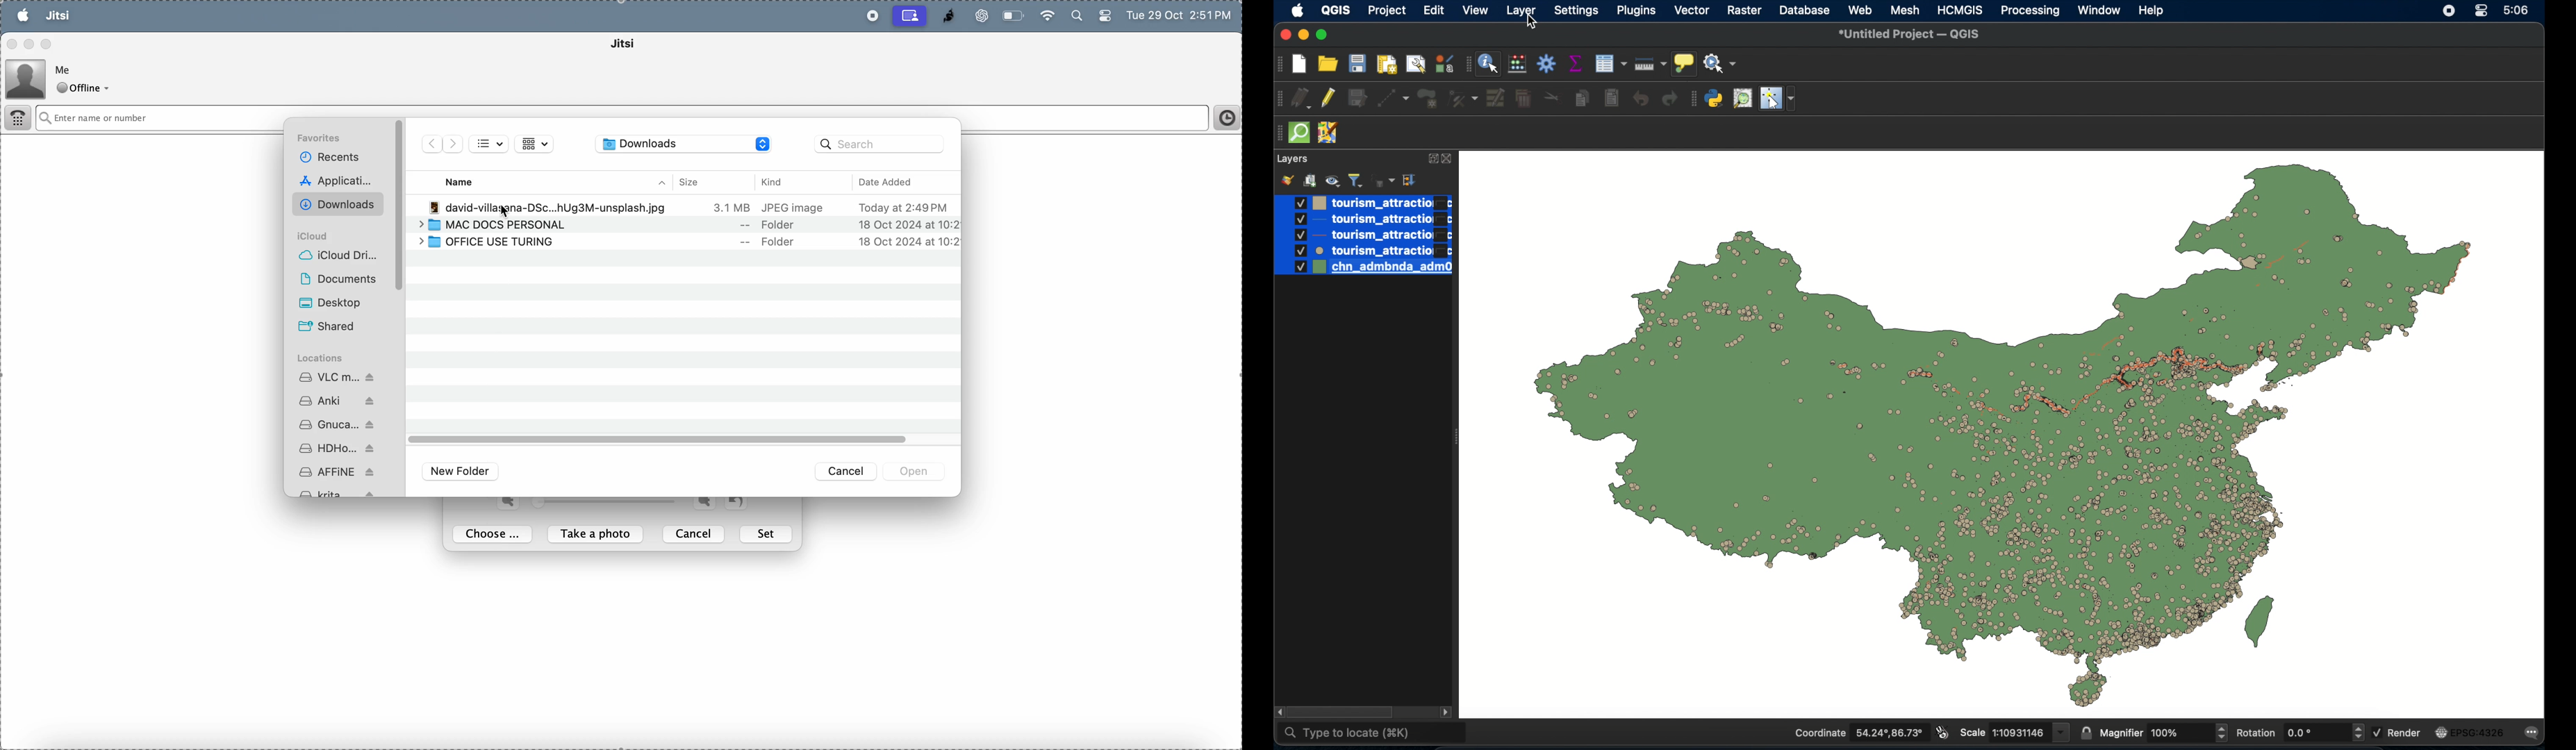 Image resolution: width=2576 pixels, height=756 pixels. Describe the element at coordinates (2015, 732) in the screenshot. I see `scale` at that location.